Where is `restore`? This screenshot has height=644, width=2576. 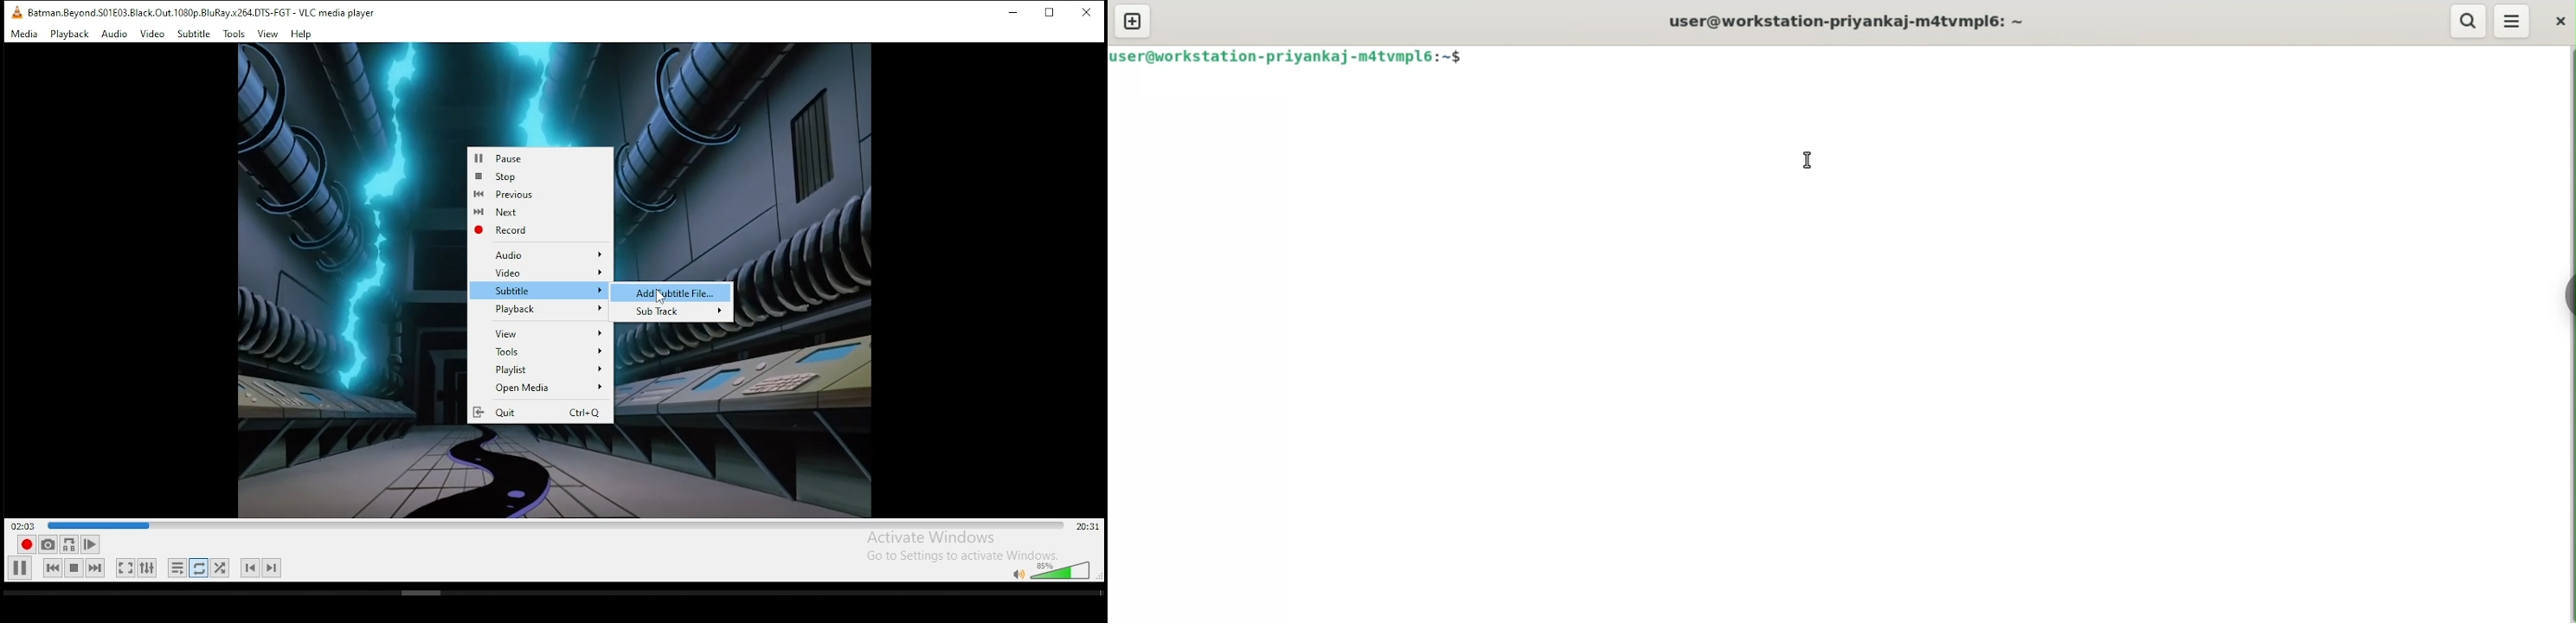
restore is located at coordinates (1051, 13).